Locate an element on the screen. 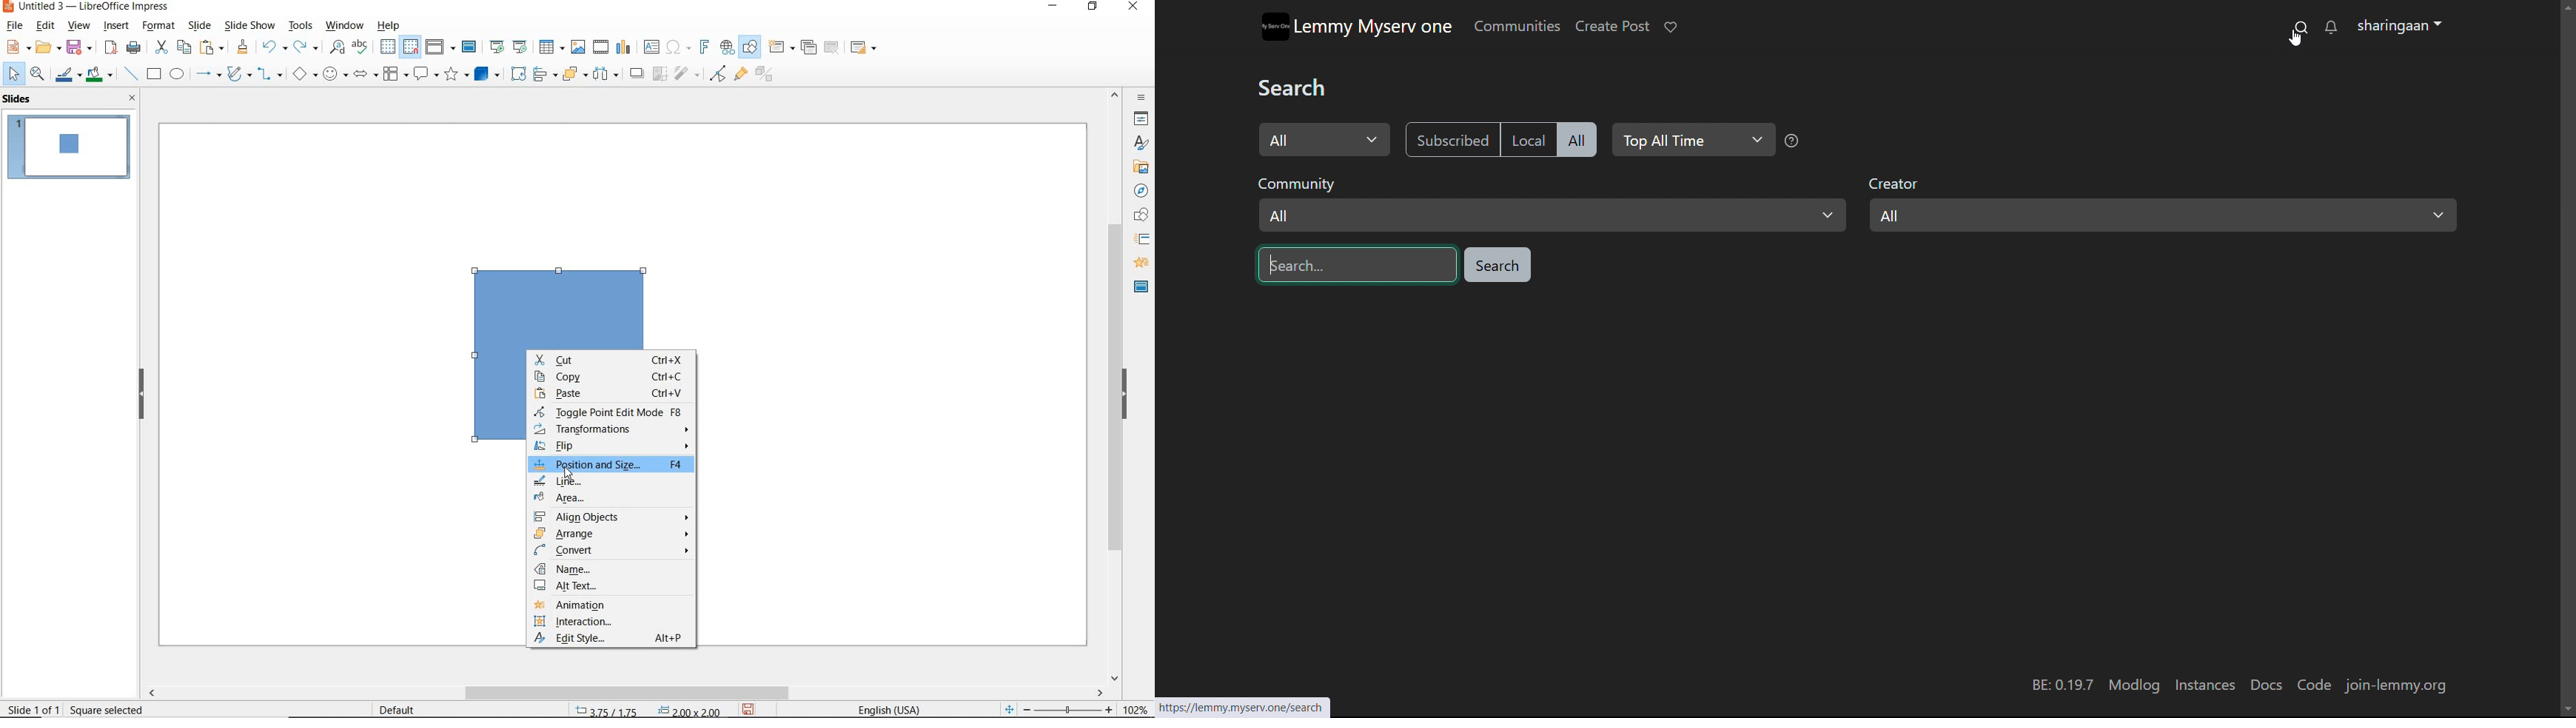  toggle point edit mode is located at coordinates (717, 75).